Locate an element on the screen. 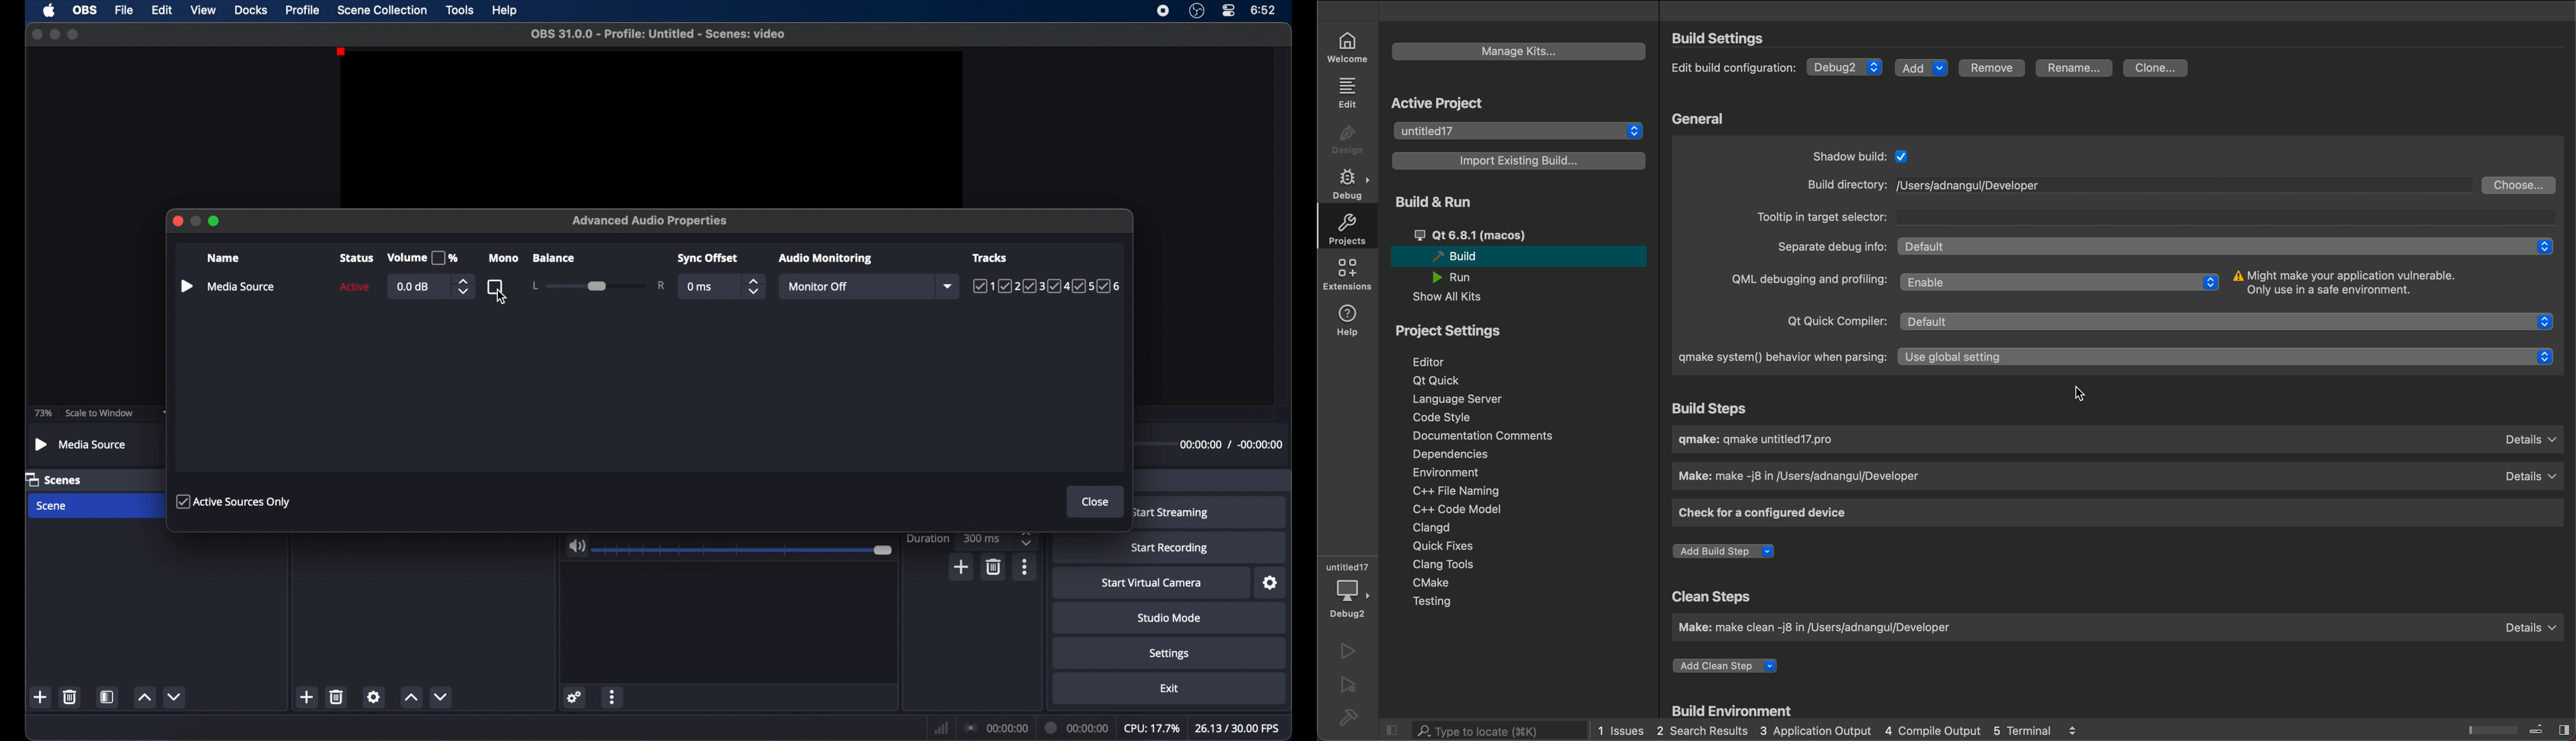 The width and height of the screenshot is (2576, 756). settings is located at coordinates (575, 697).